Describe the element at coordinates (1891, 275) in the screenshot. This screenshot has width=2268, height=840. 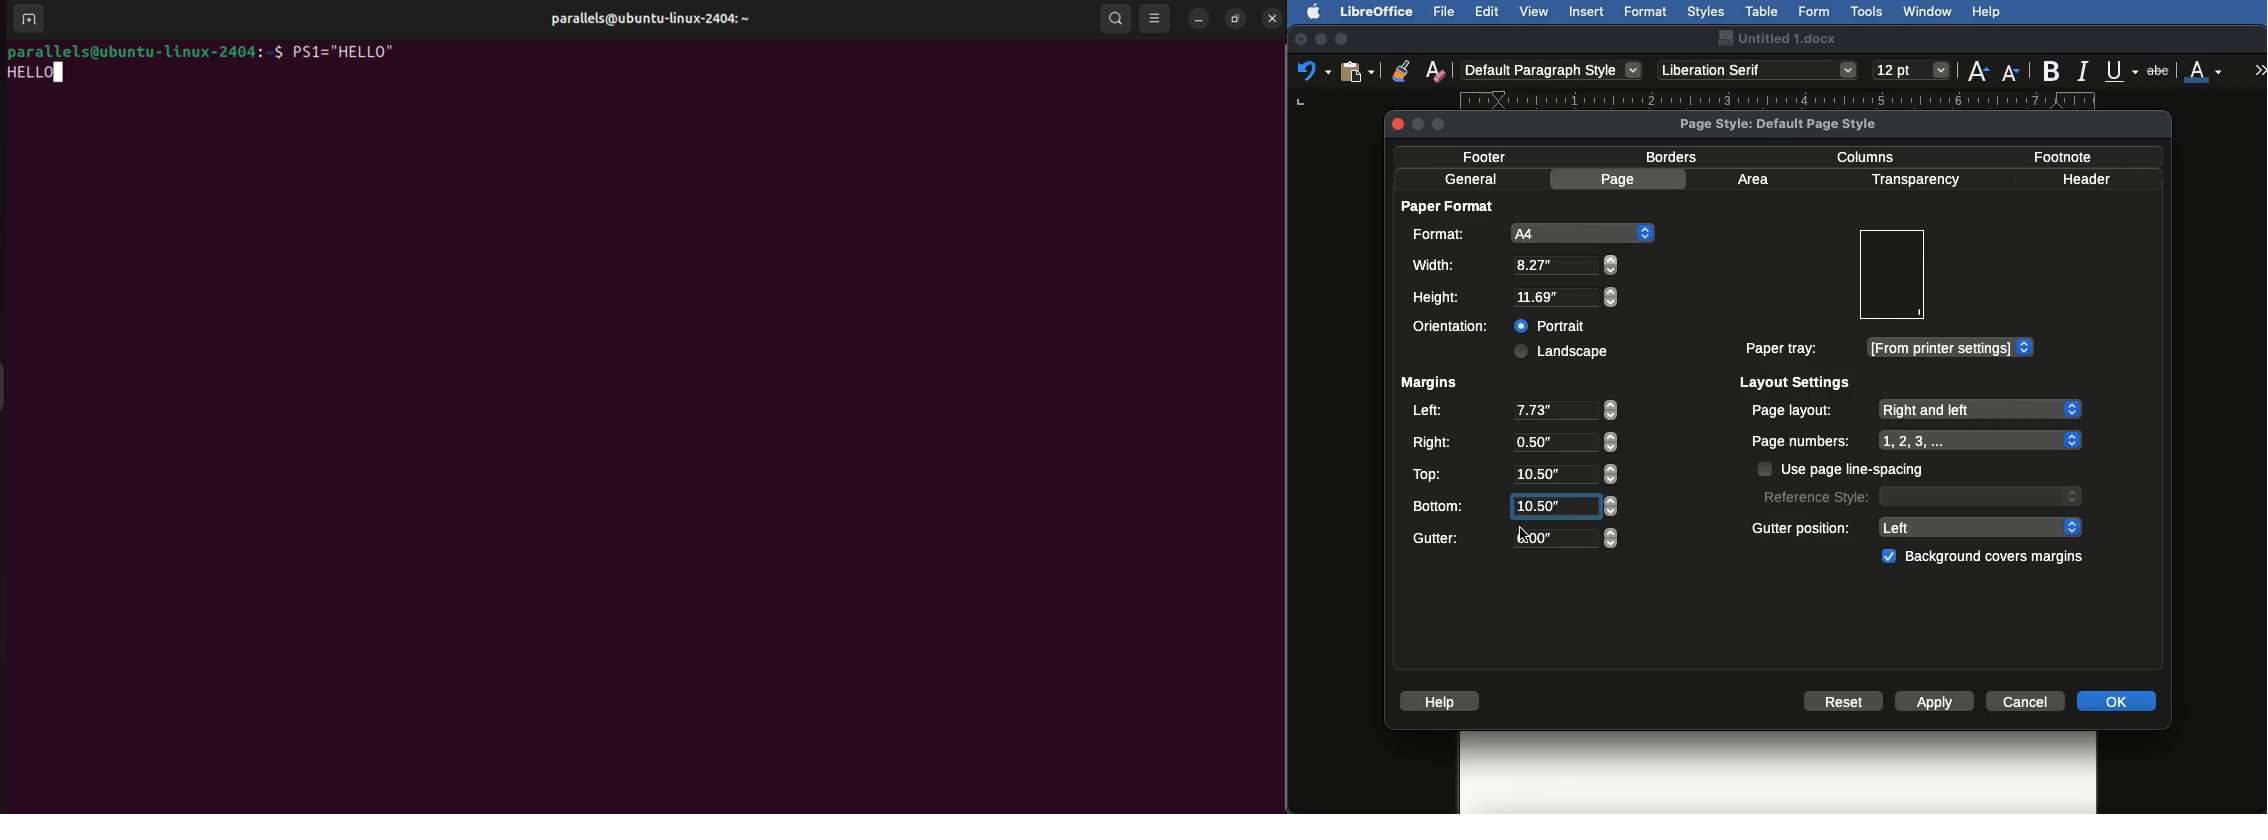
I see `Preview` at that location.